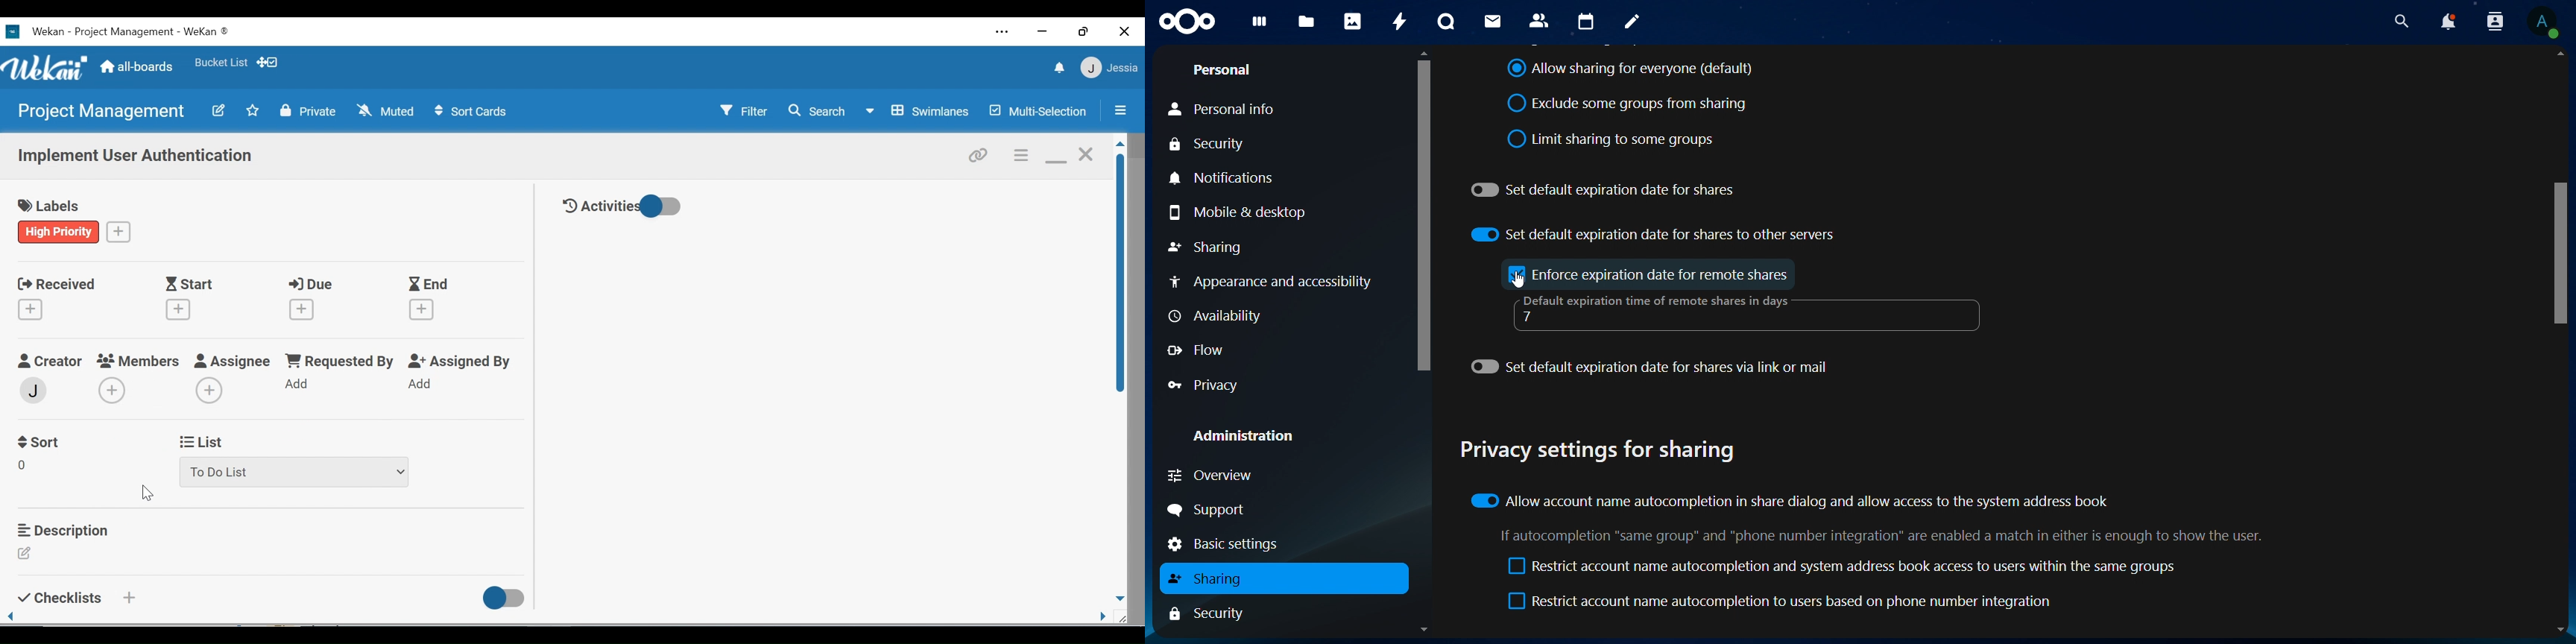  Describe the element at coordinates (182, 300) in the screenshot. I see `Start` at that location.